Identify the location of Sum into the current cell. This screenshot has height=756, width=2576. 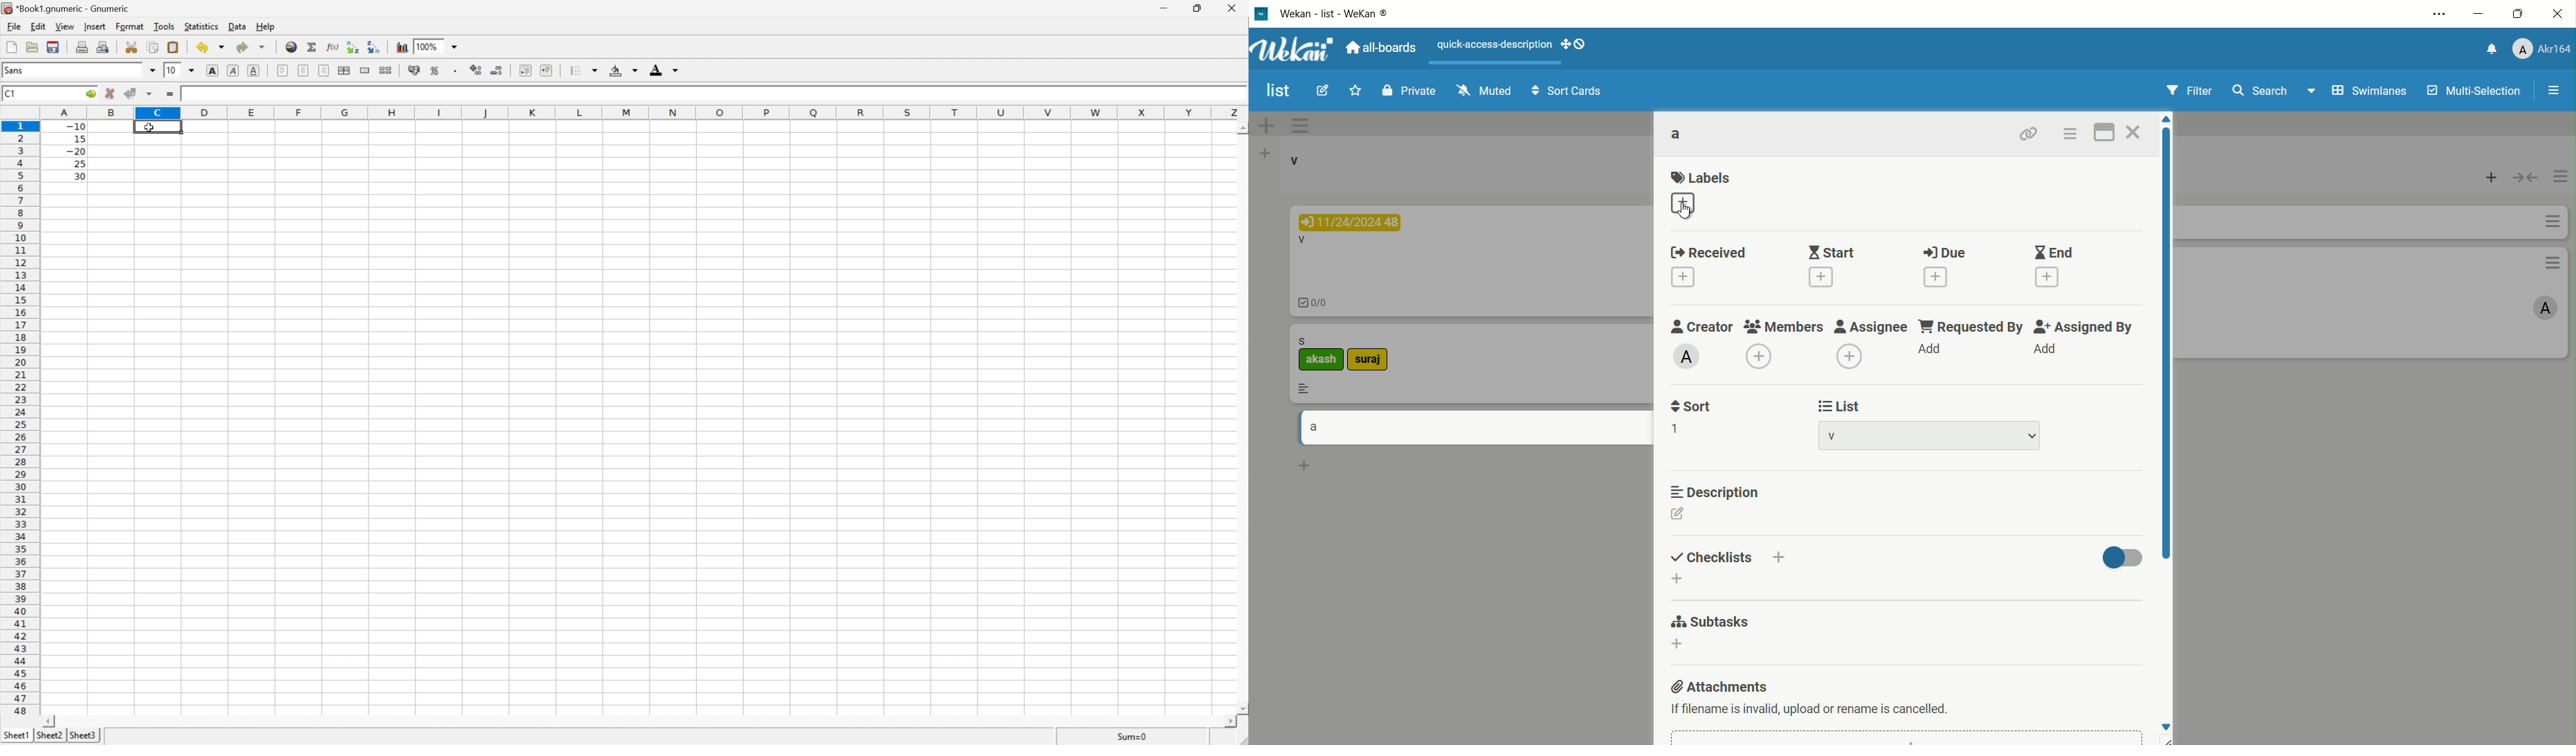
(312, 47).